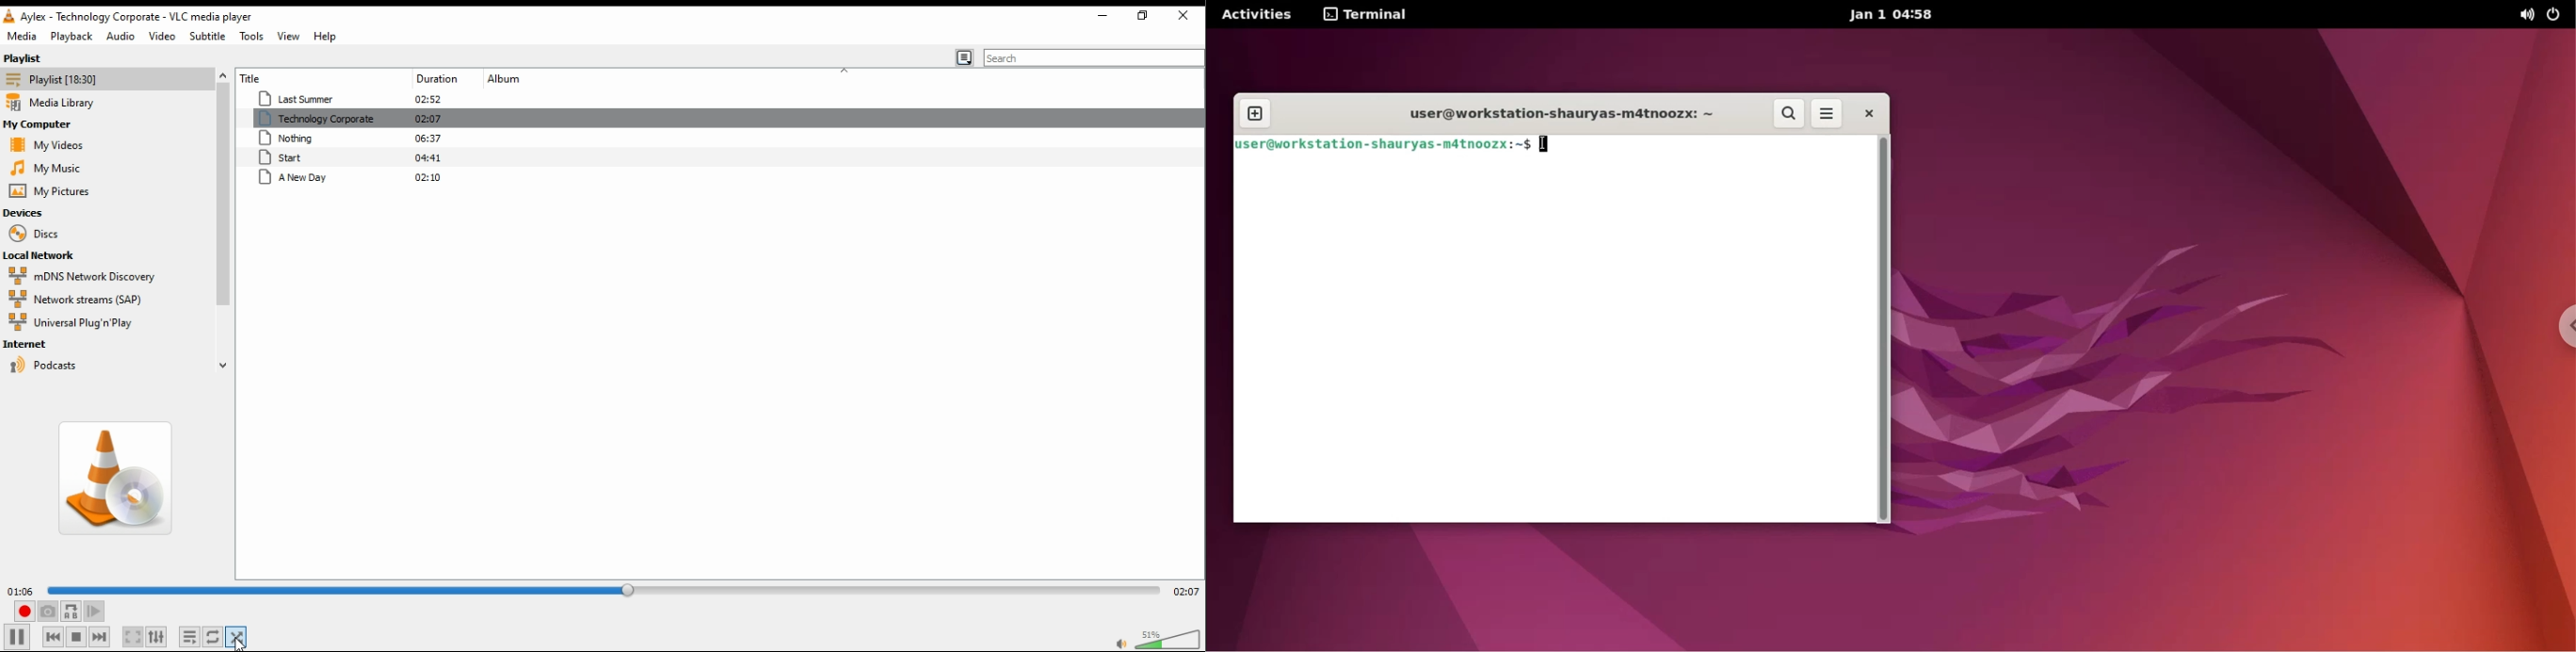  What do you see at coordinates (222, 220) in the screenshot?
I see `scroll bar` at bounding box center [222, 220].